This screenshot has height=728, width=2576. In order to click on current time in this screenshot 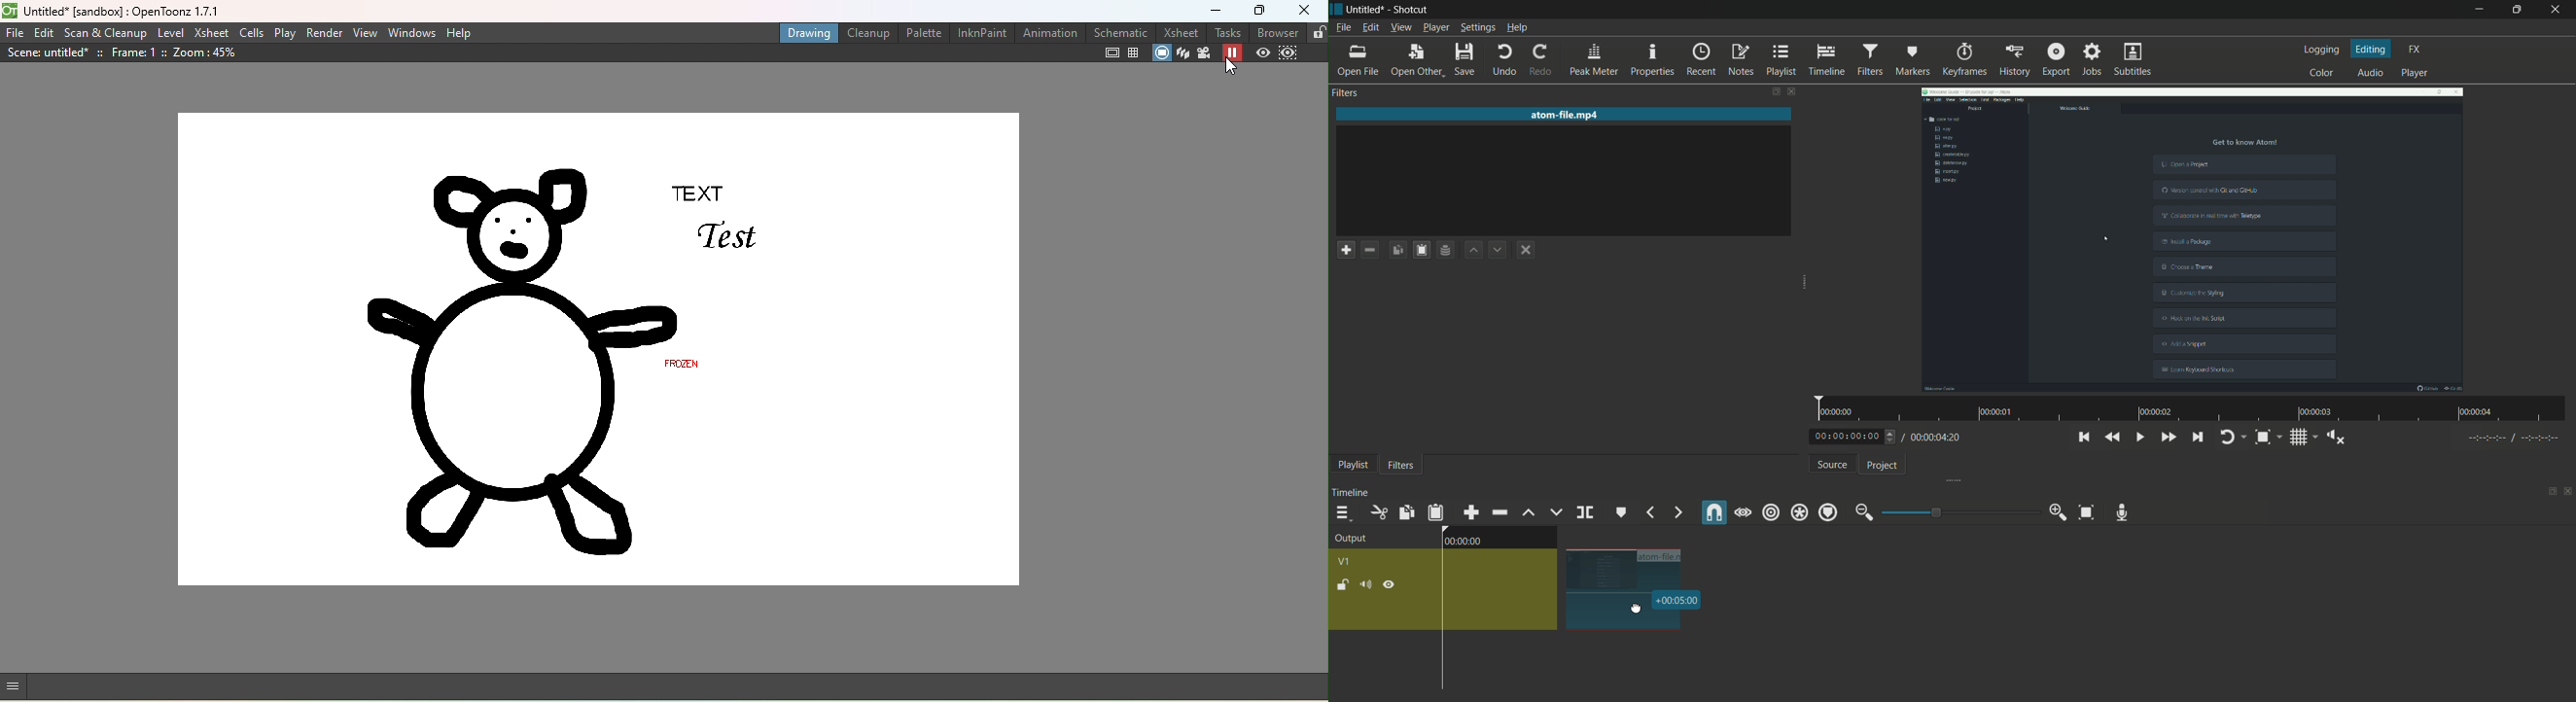, I will do `click(1847, 436)`.